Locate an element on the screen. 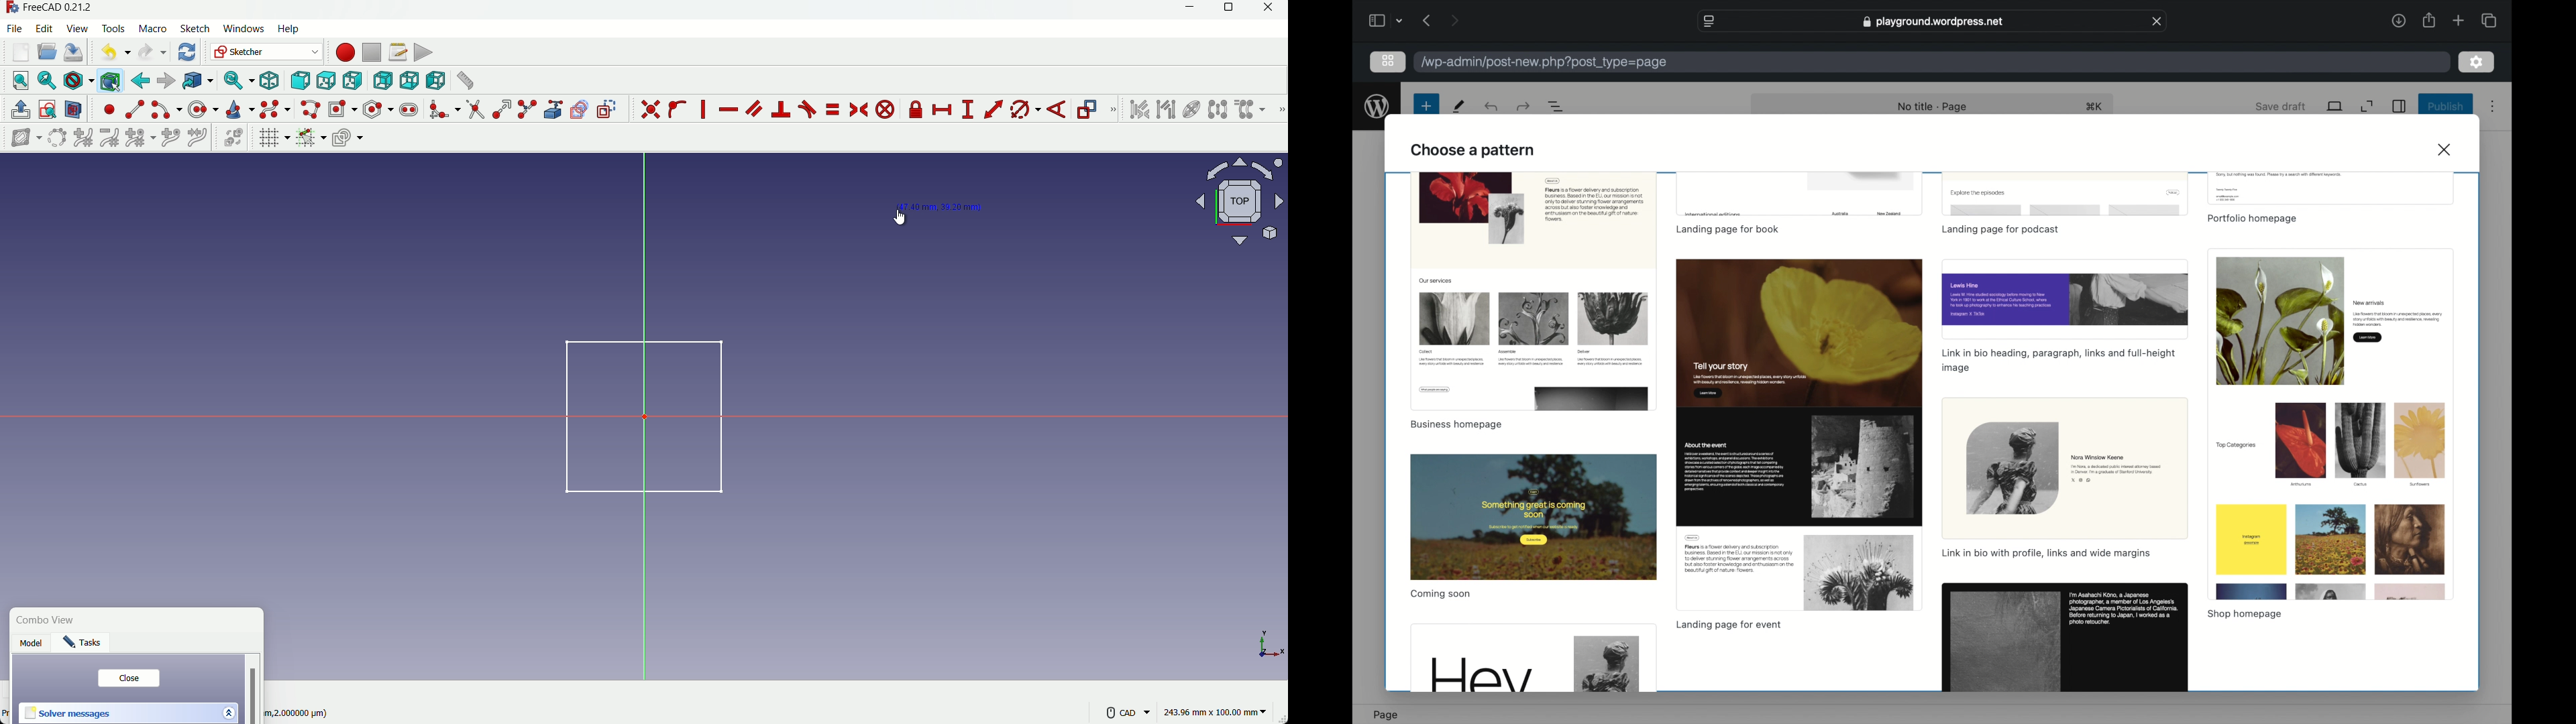 This screenshot has height=728, width=2576. preview is located at coordinates (2065, 640).